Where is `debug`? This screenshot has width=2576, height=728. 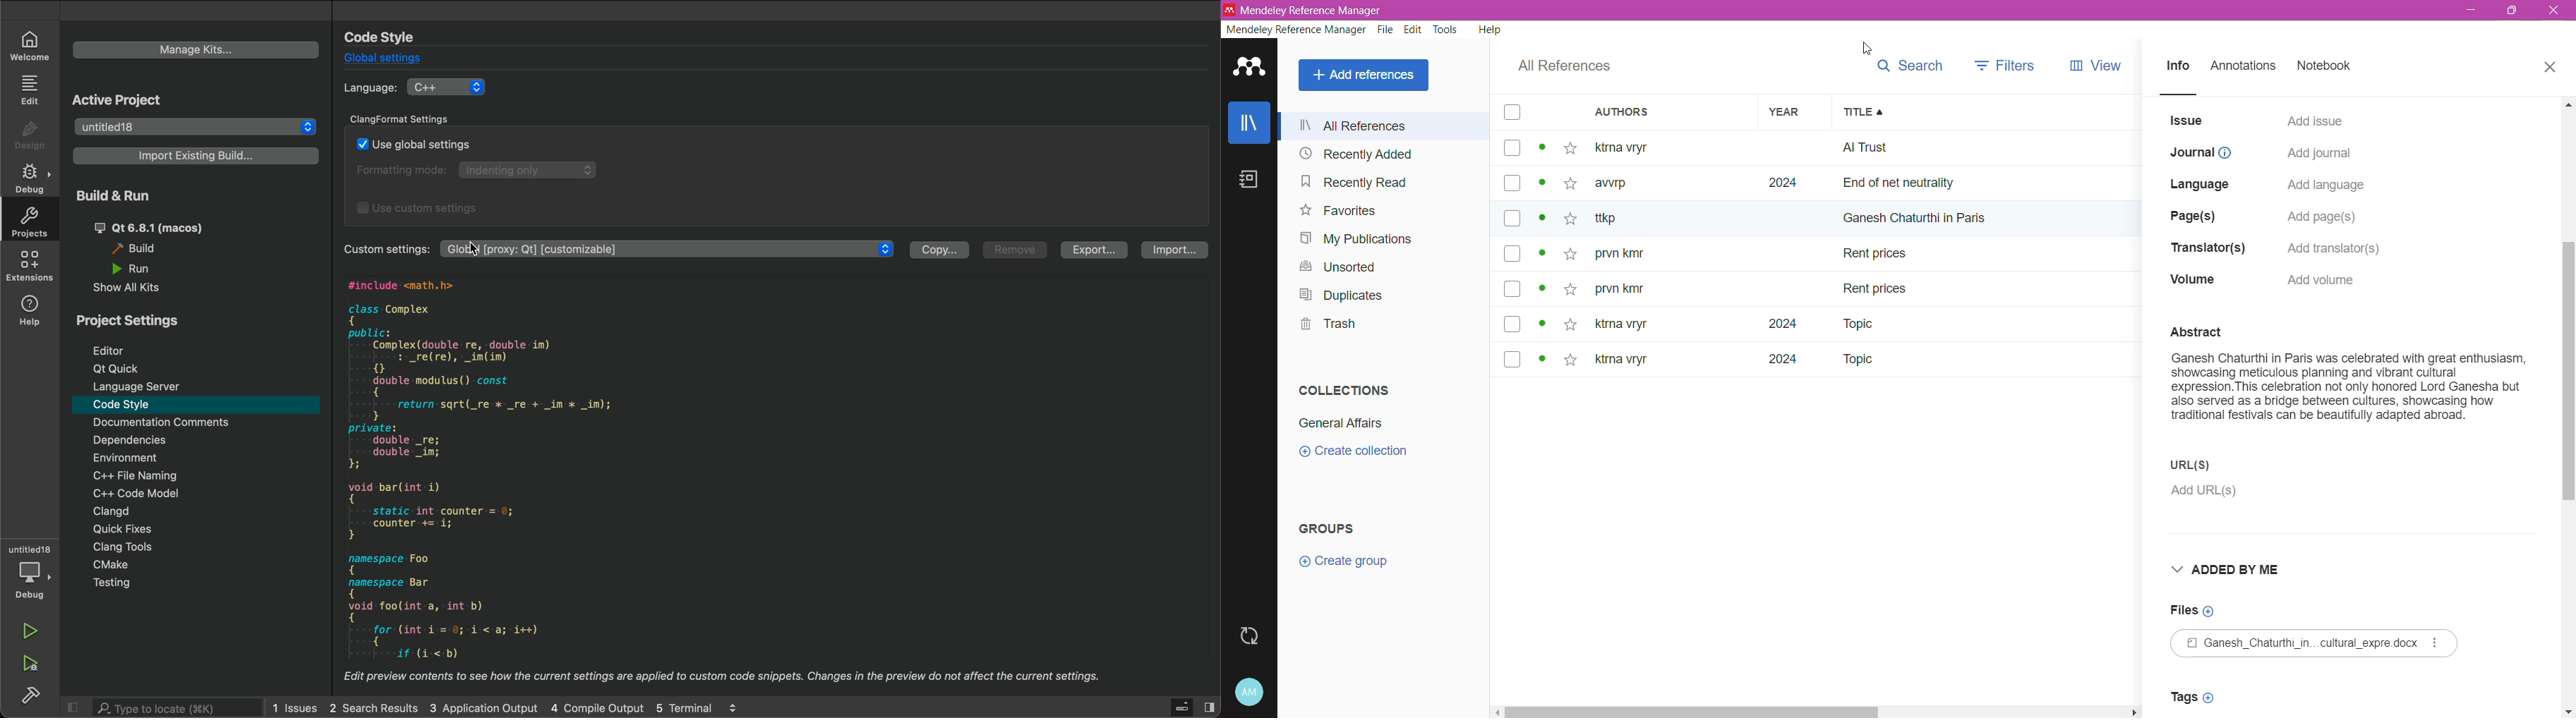
debug is located at coordinates (30, 178).